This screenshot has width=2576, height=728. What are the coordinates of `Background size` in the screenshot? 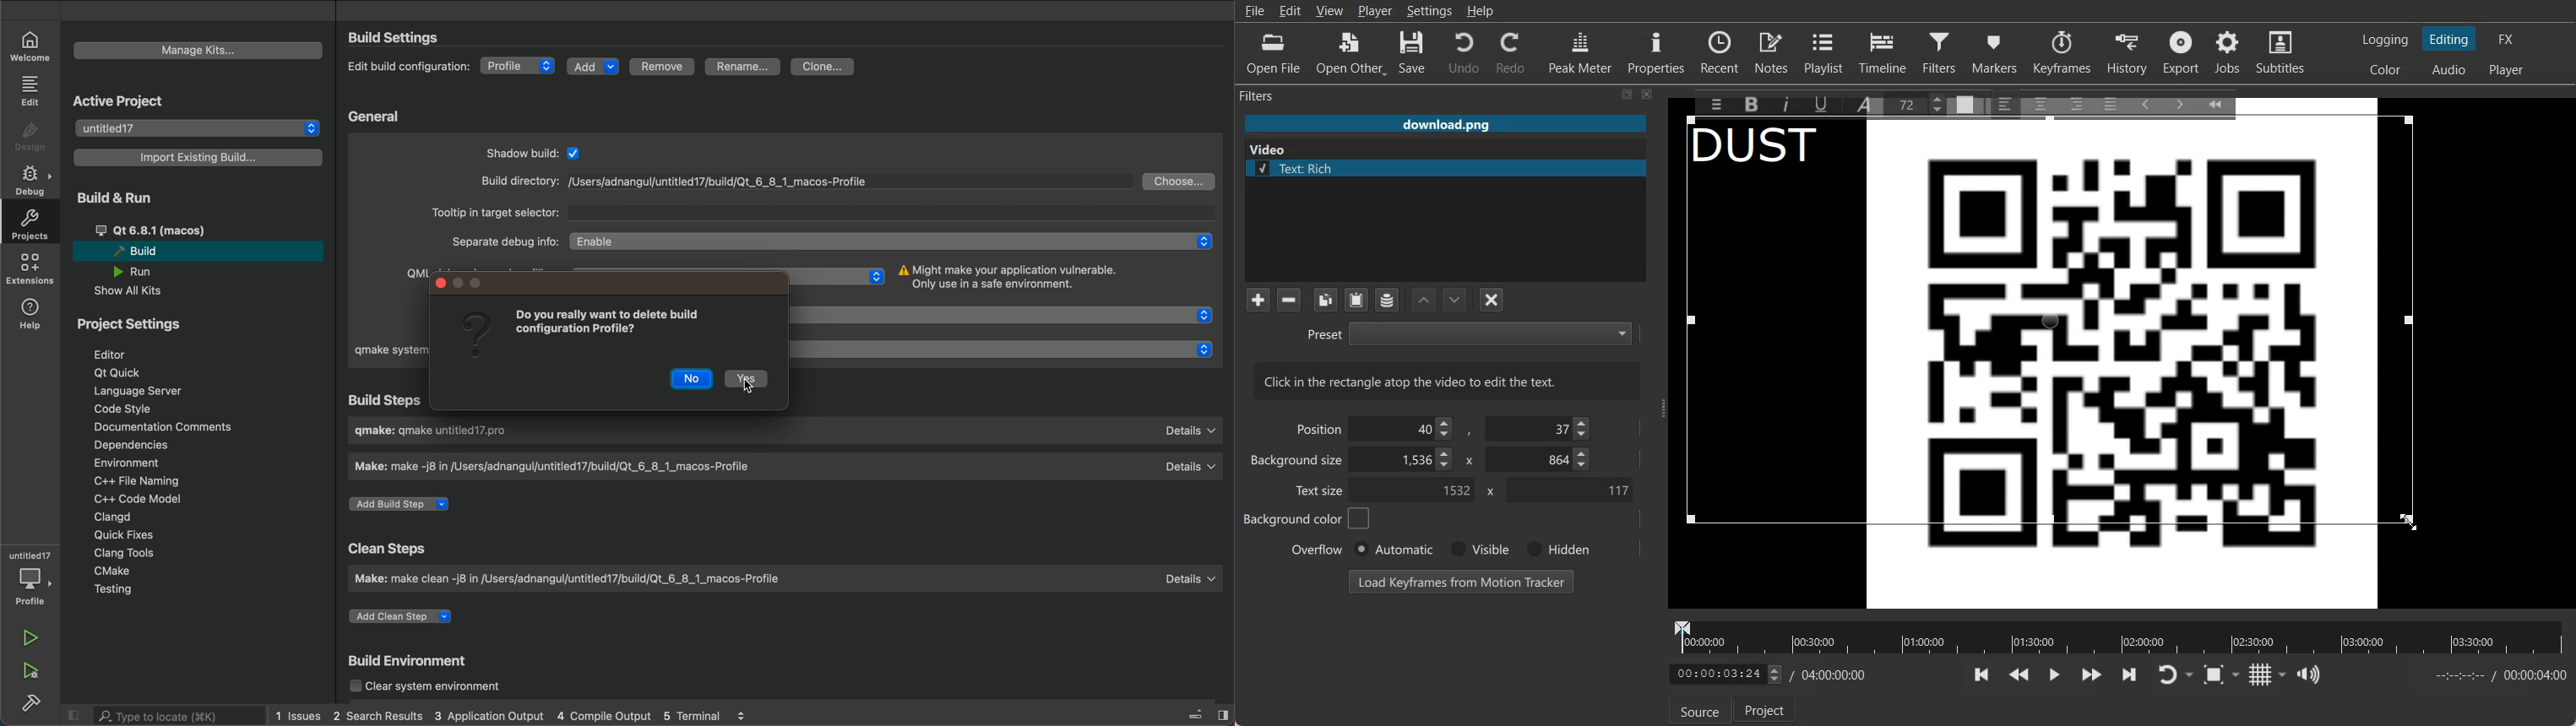 It's located at (1298, 463).